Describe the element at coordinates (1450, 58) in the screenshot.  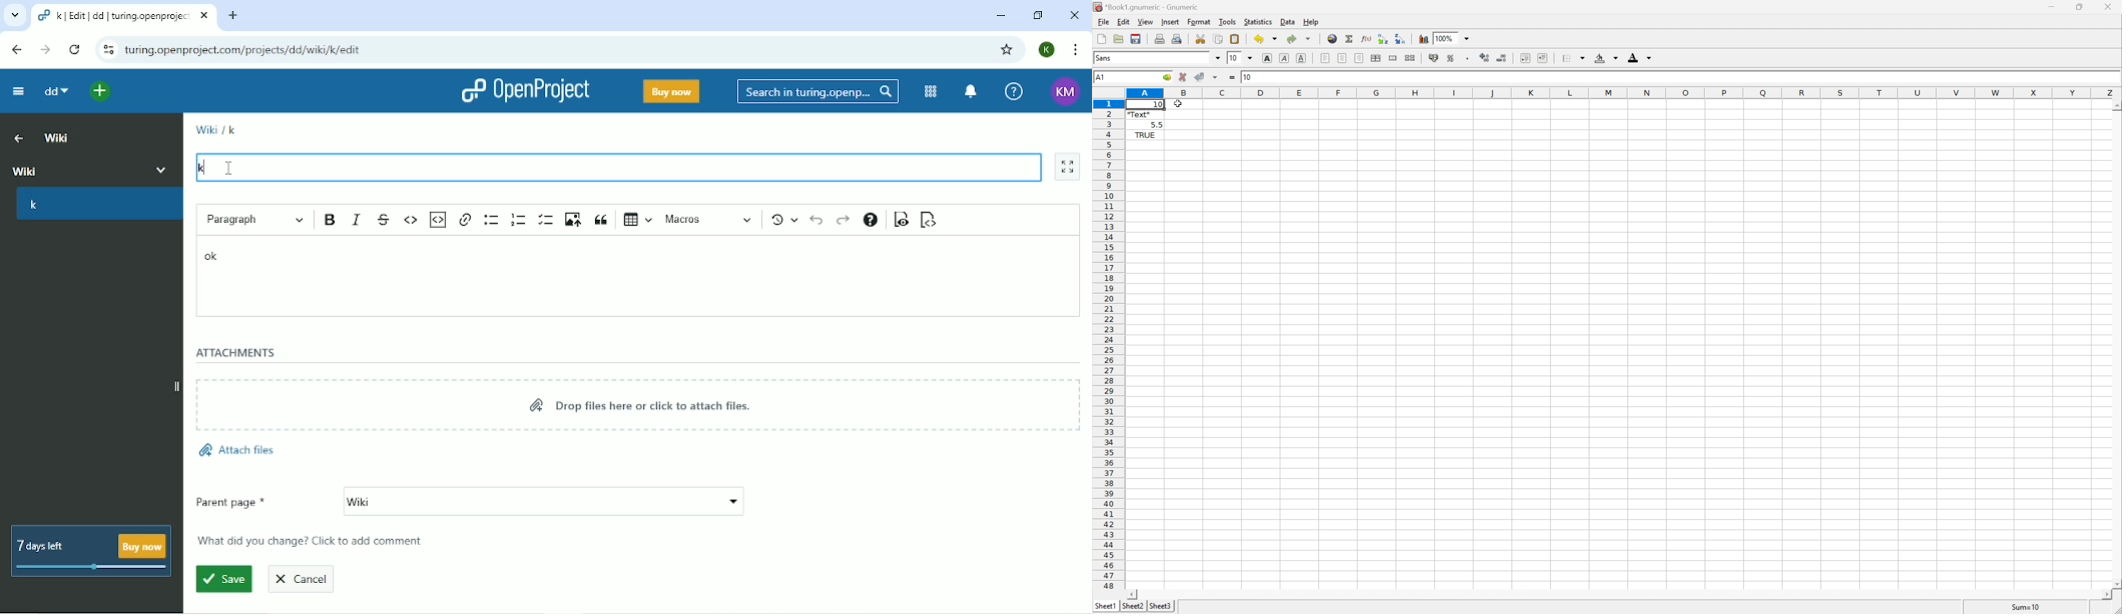
I see `Format selection as percentage` at that location.